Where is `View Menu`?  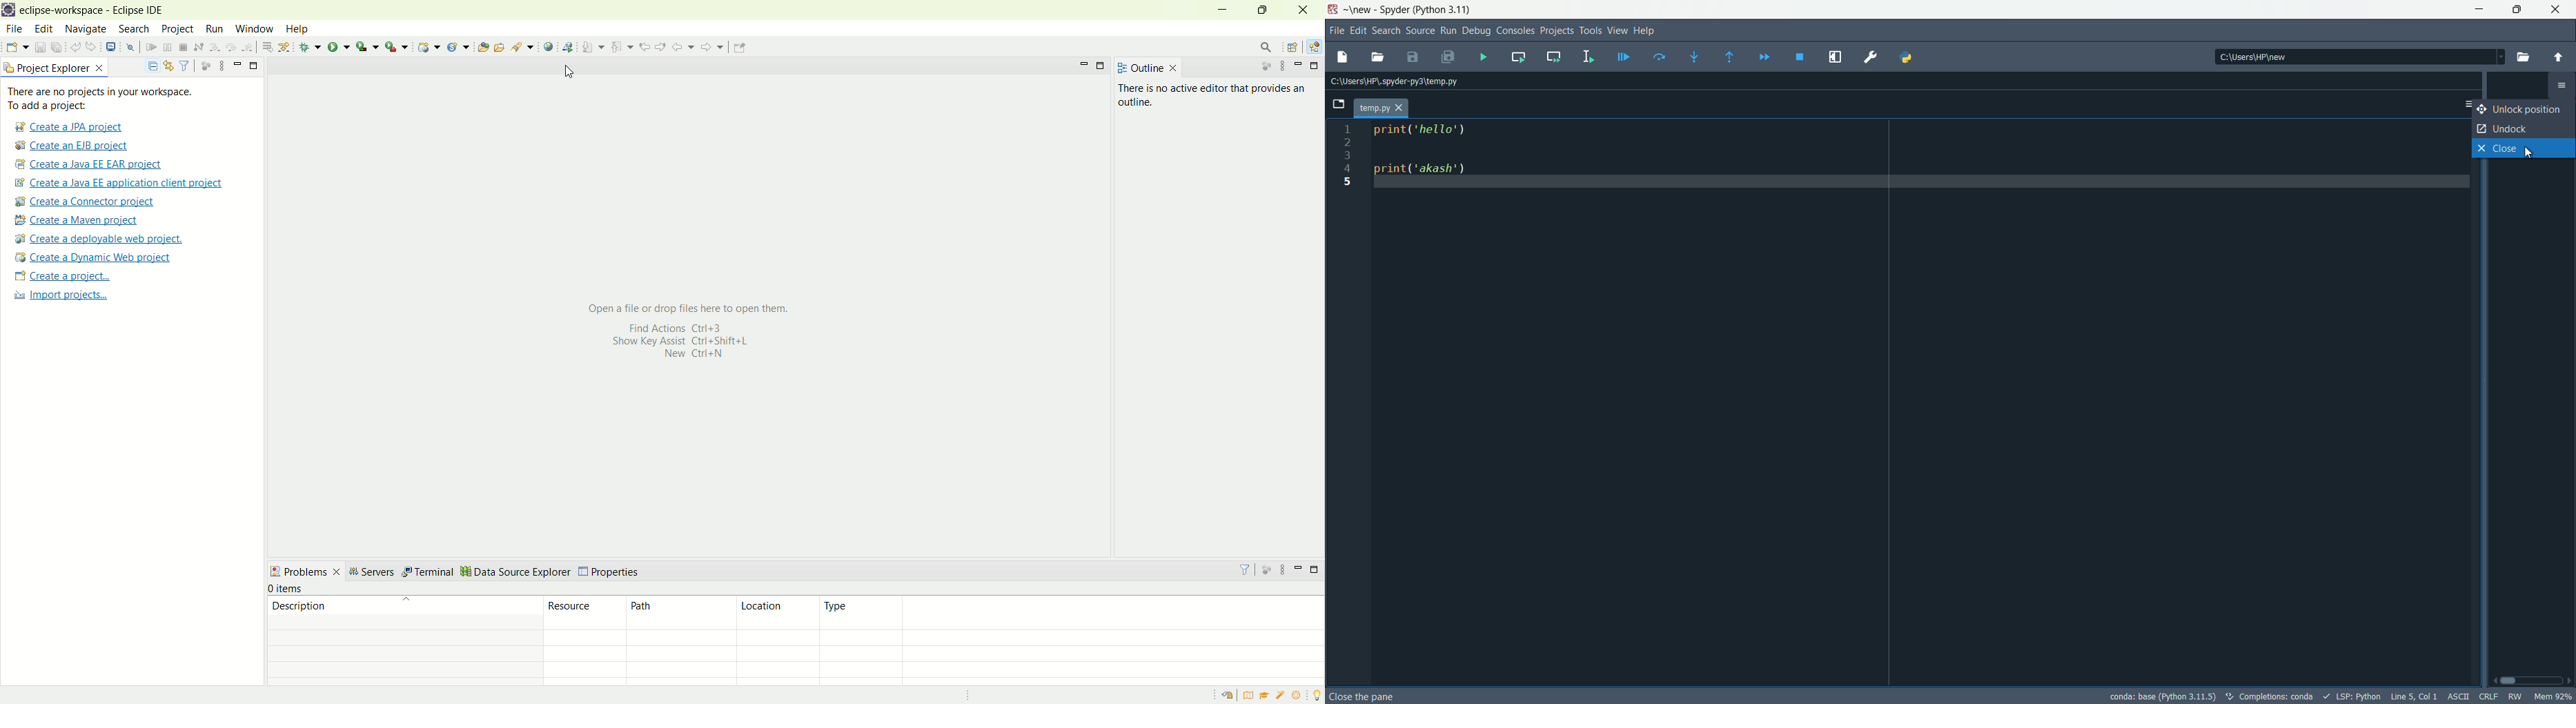
View Menu is located at coordinates (1617, 30).